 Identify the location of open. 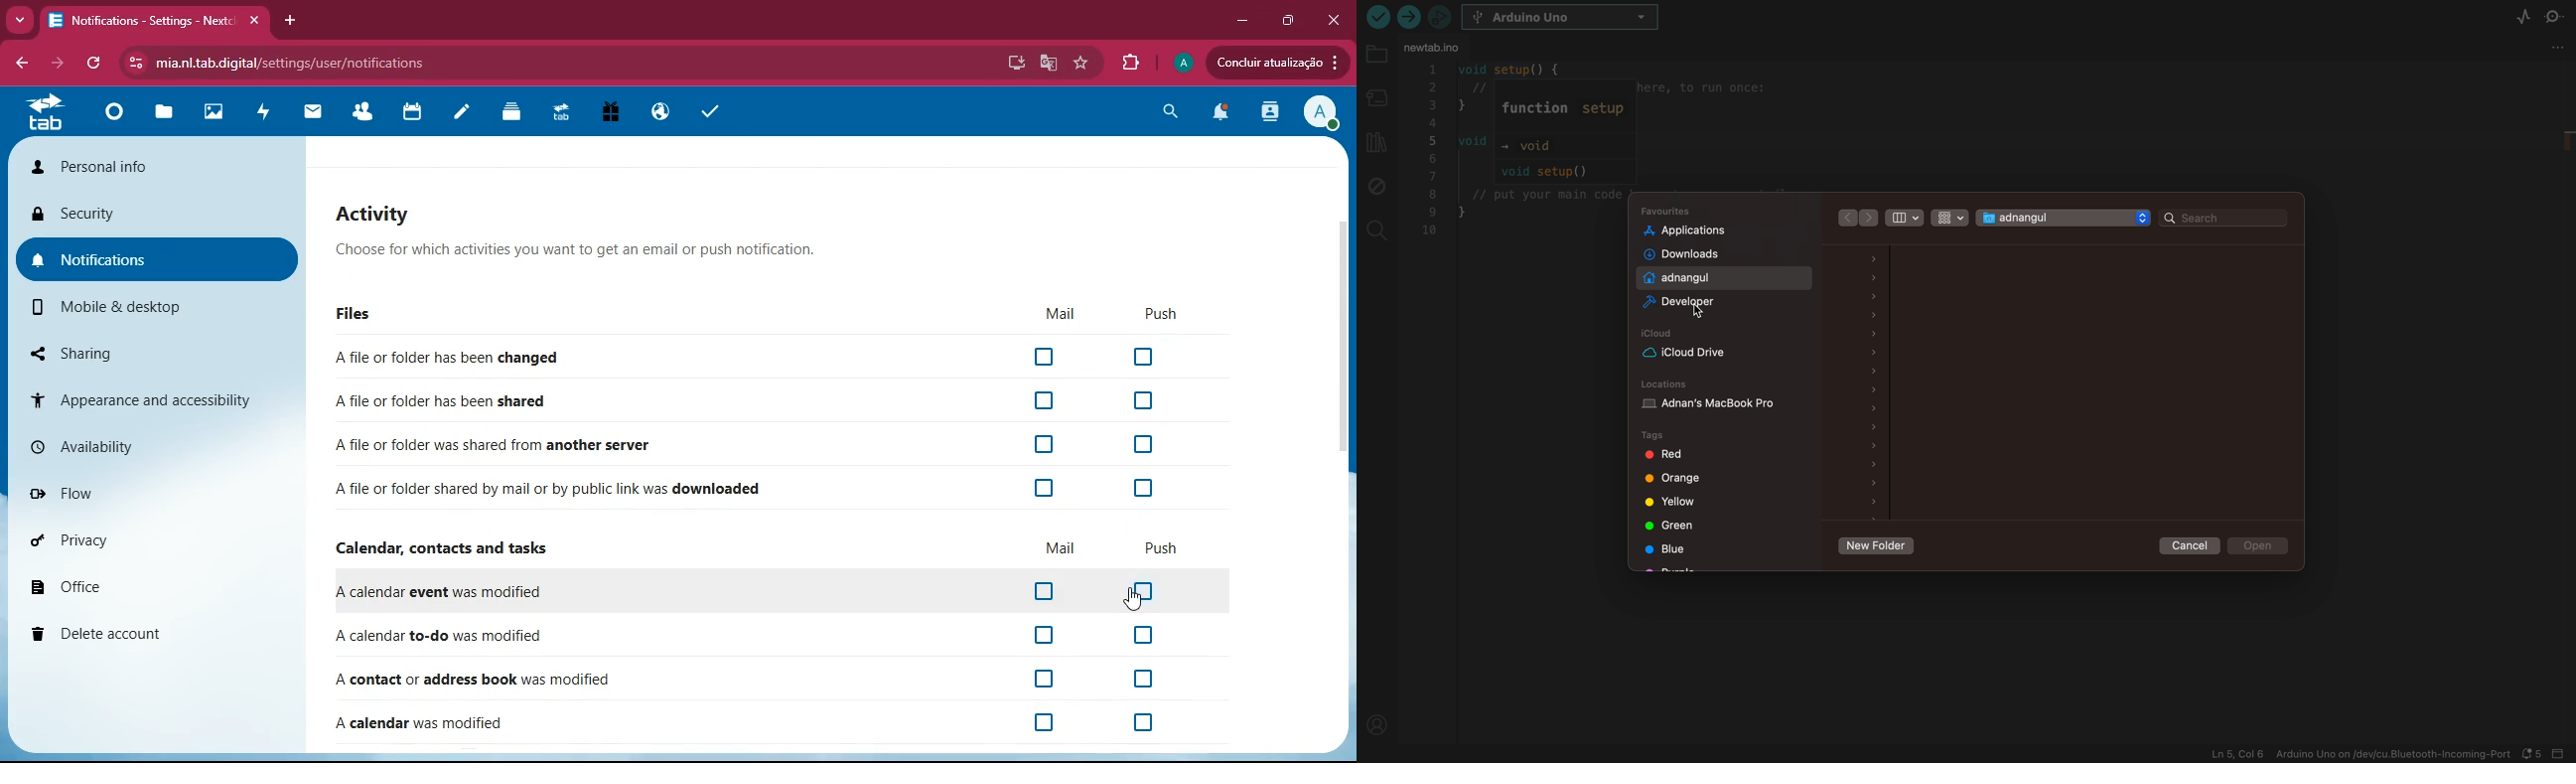
(2260, 546).